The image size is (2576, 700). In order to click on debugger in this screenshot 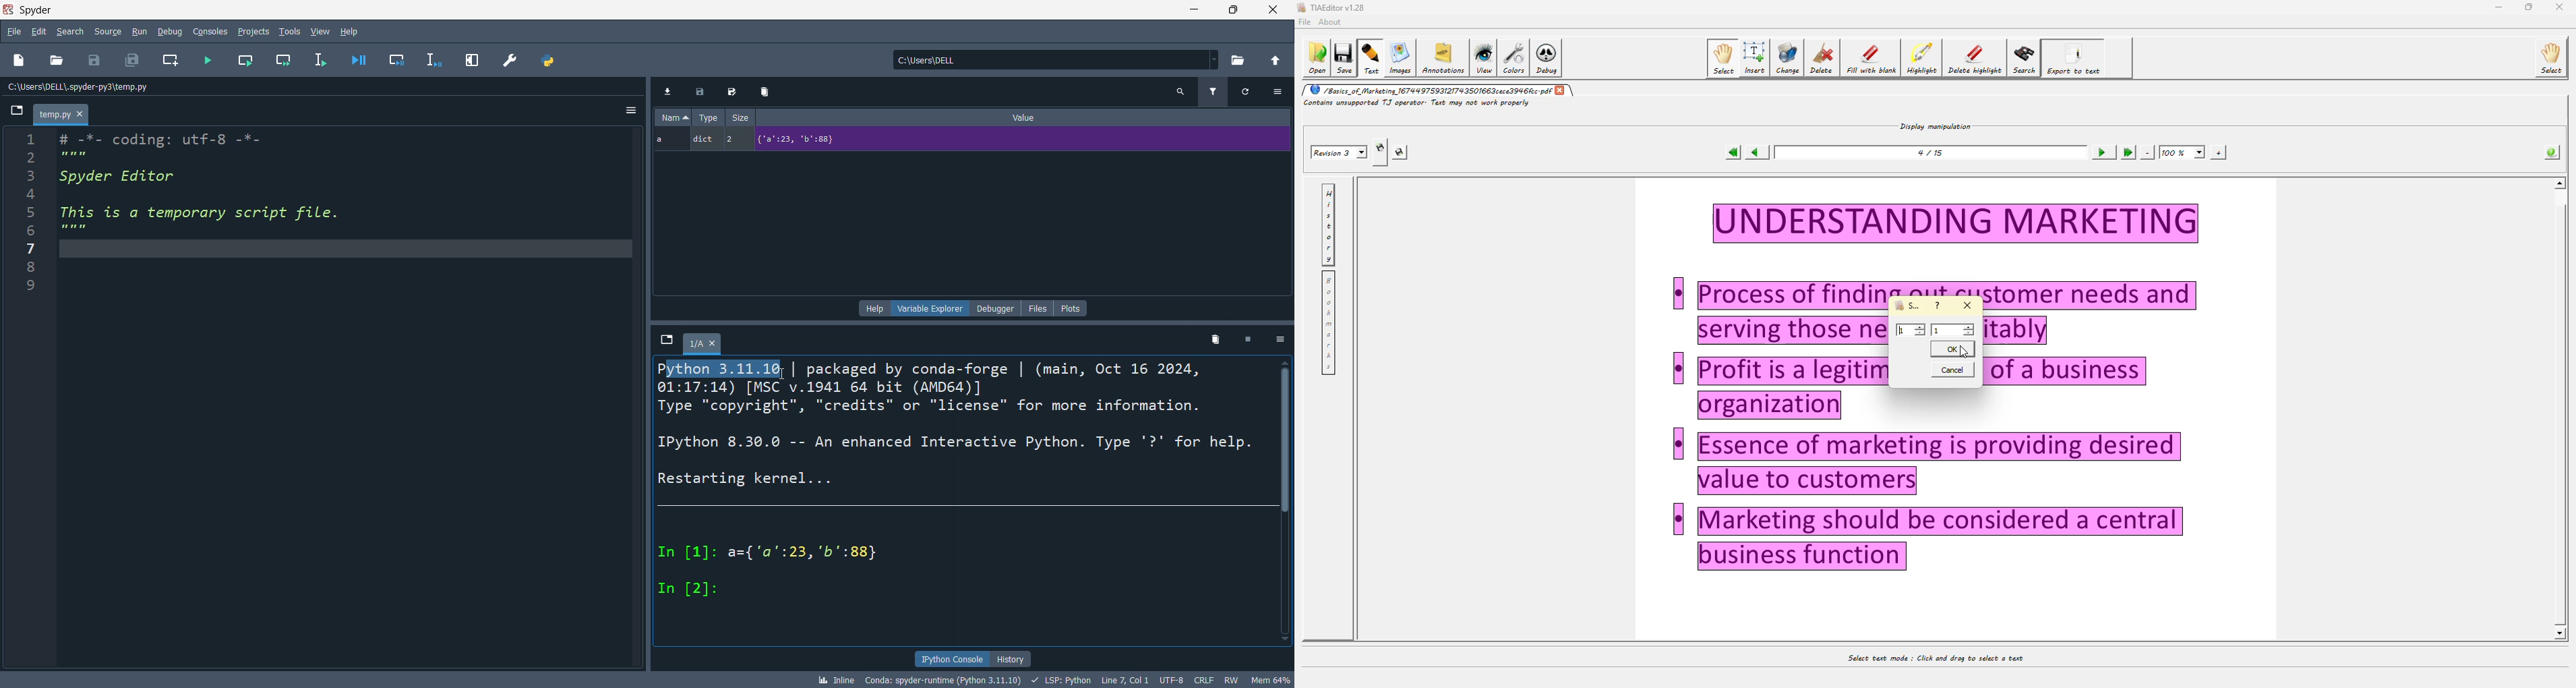, I will do `click(994, 308)`.